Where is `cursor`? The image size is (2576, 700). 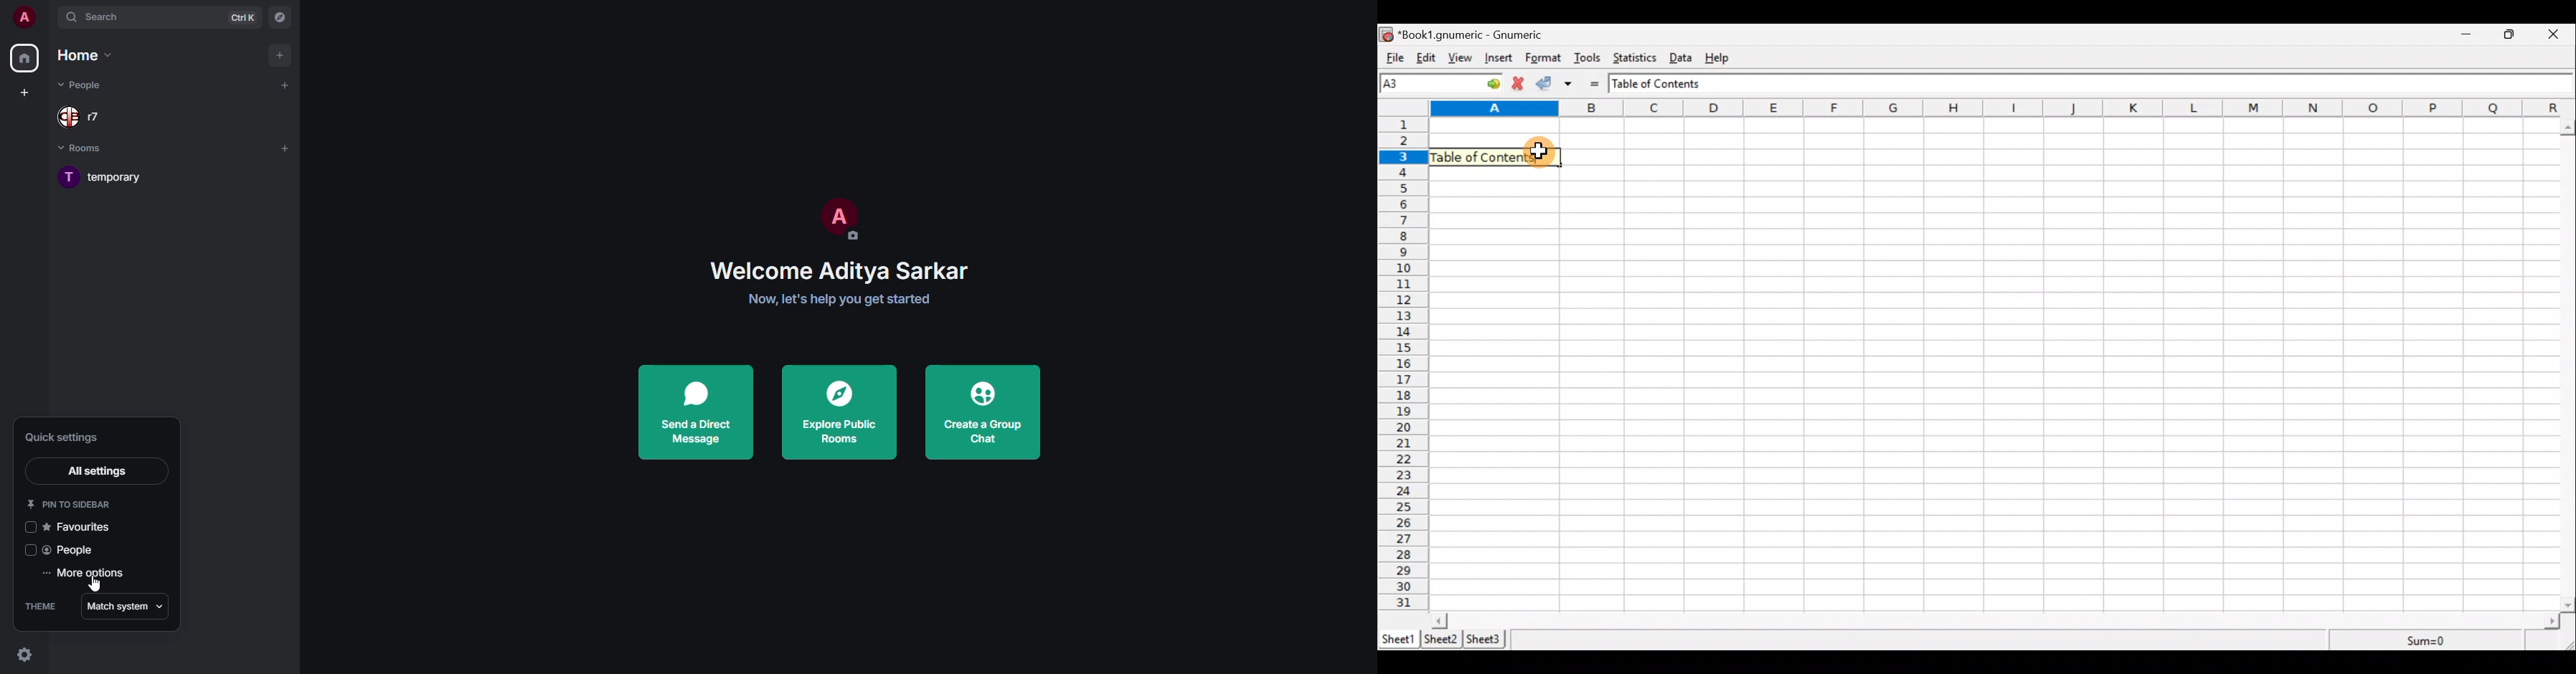 cursor is located at coordinates (97, 587).